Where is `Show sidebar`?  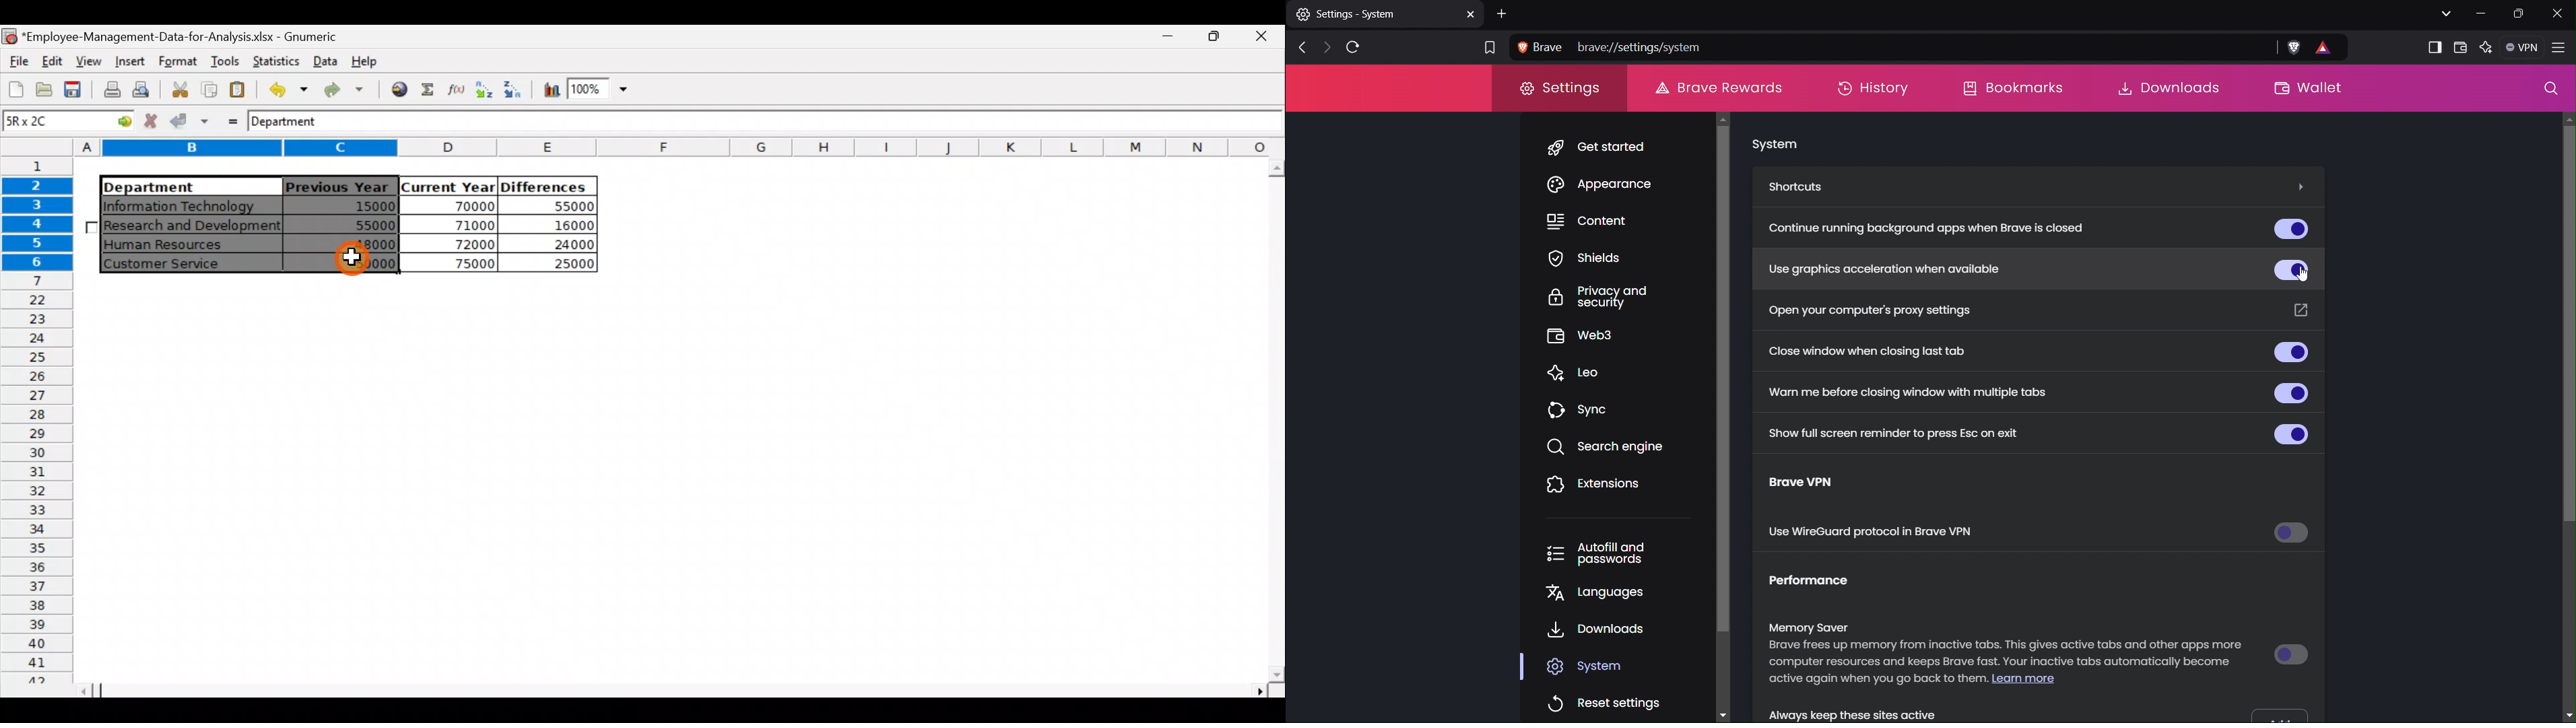
Show sidebar is located at coordinates (2434, 48).